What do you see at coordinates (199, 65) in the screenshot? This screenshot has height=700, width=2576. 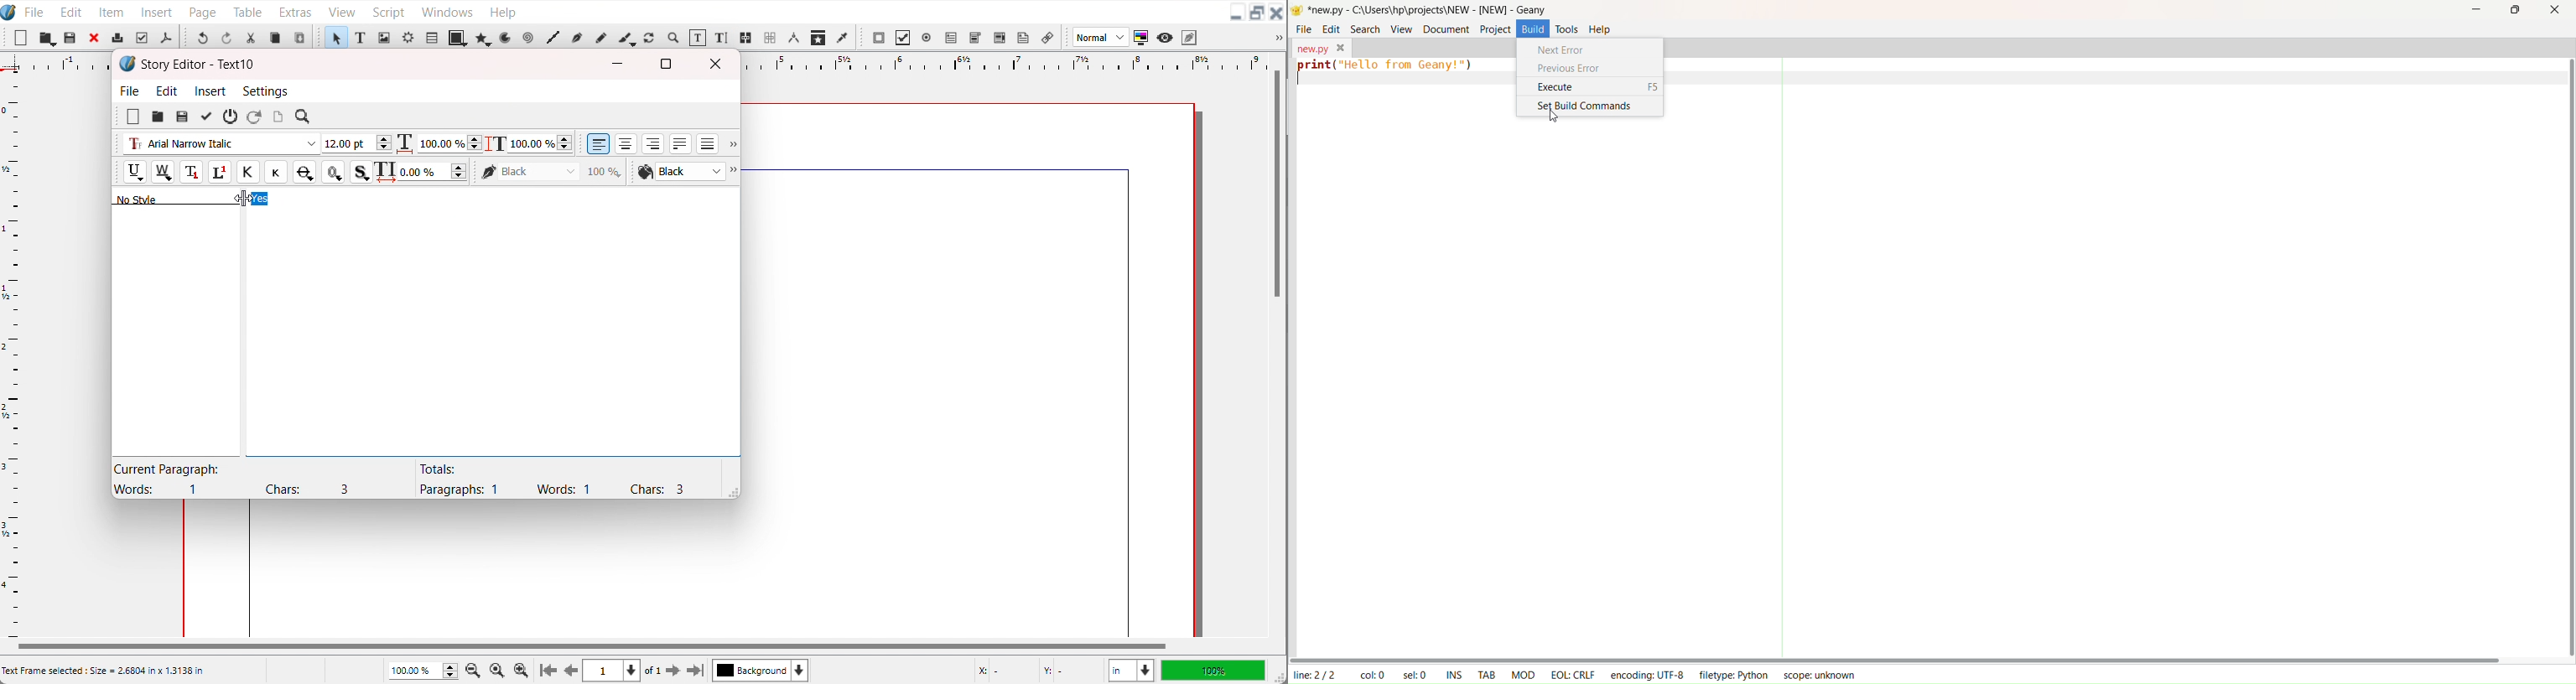 I see `Text` at bounding box center [199, 65].